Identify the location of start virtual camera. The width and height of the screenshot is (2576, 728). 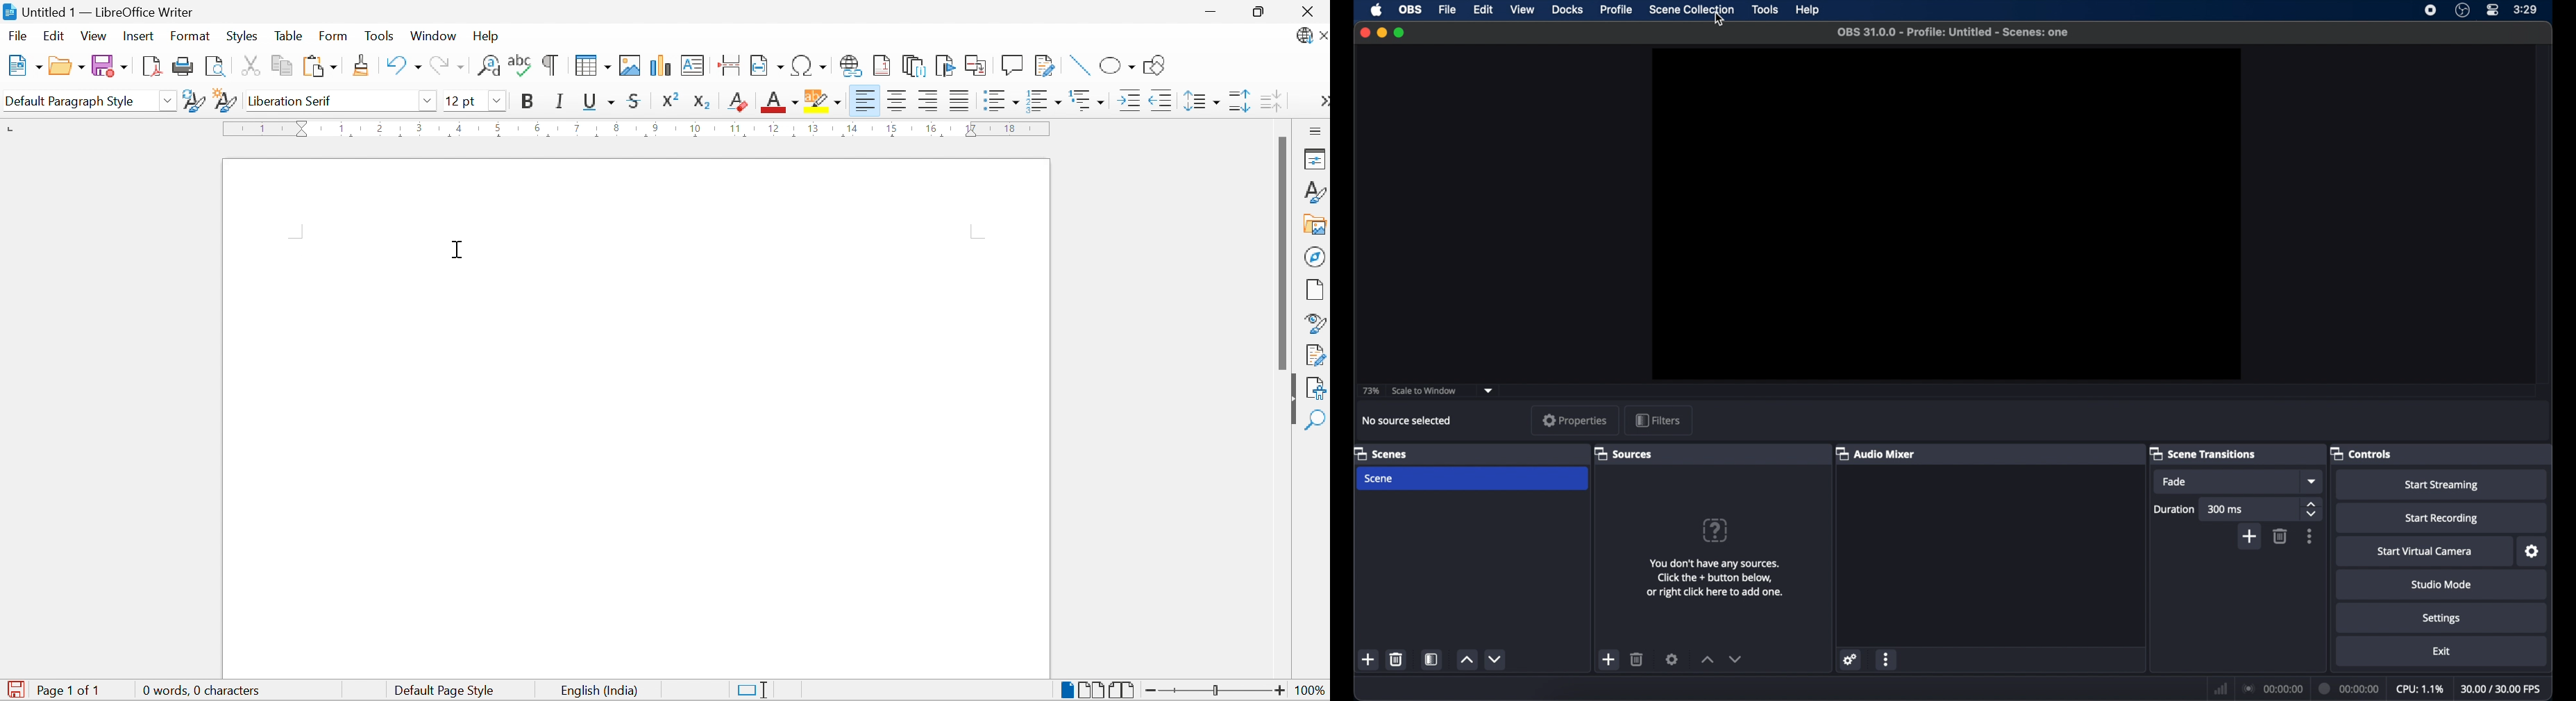
(2424, 552).